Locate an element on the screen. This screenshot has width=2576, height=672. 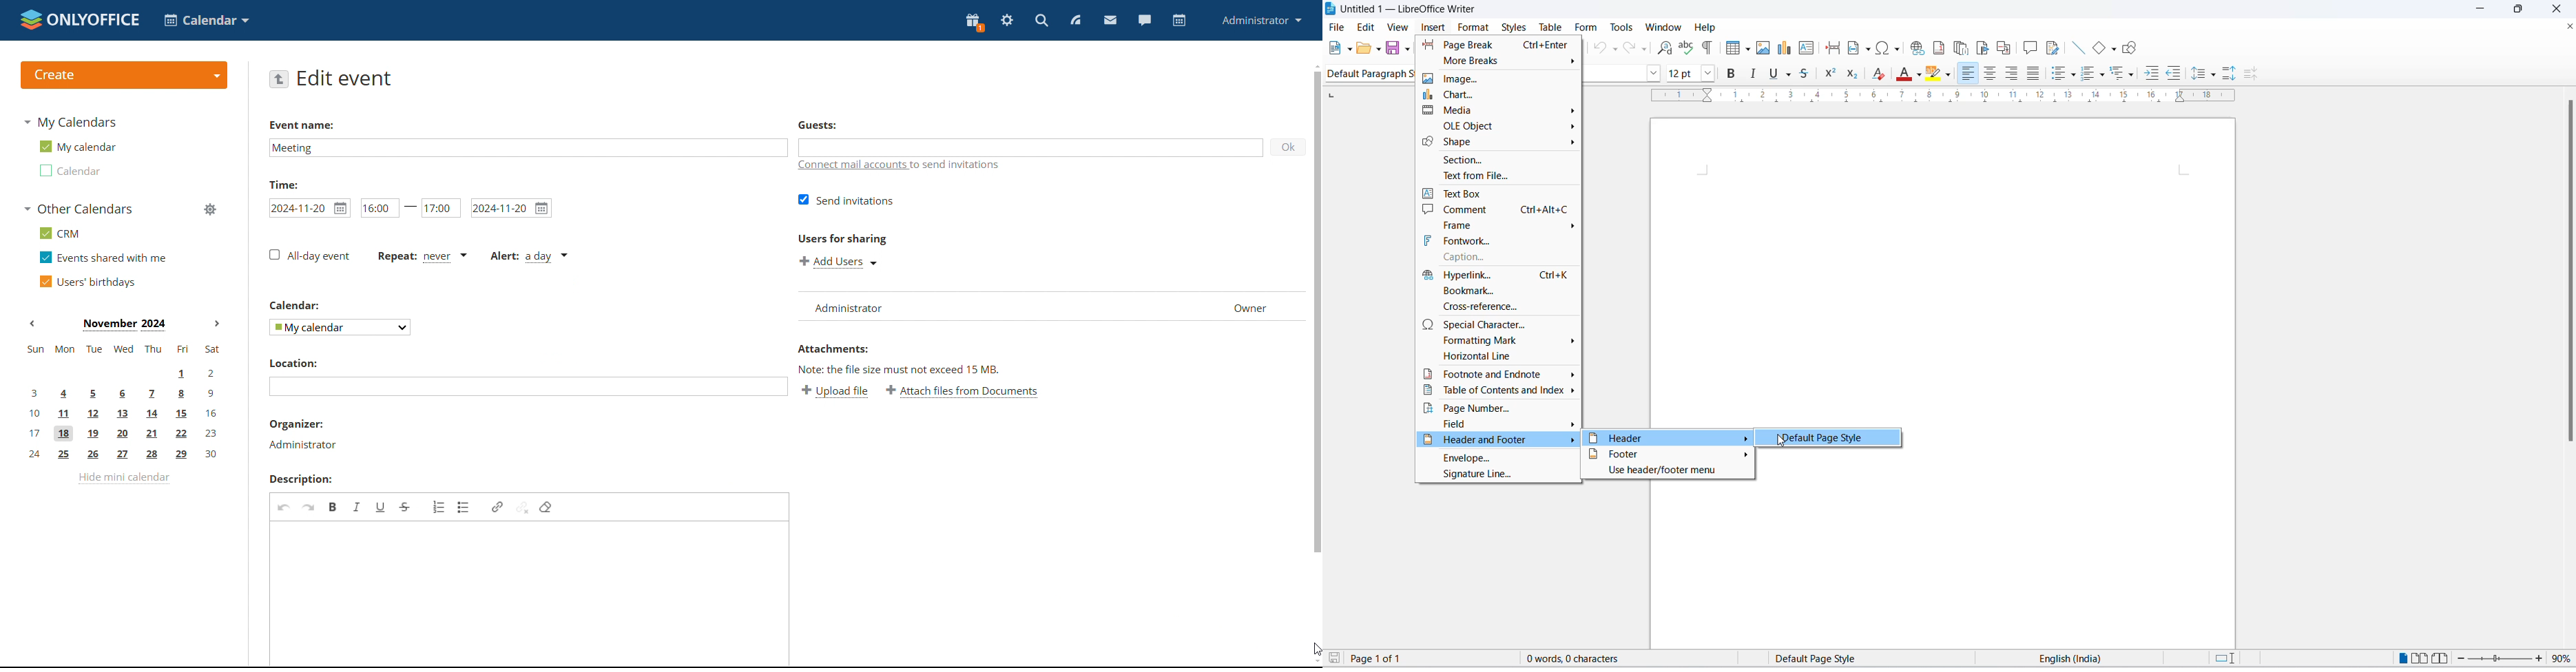
signature line is located at coordinates (1496, 478).